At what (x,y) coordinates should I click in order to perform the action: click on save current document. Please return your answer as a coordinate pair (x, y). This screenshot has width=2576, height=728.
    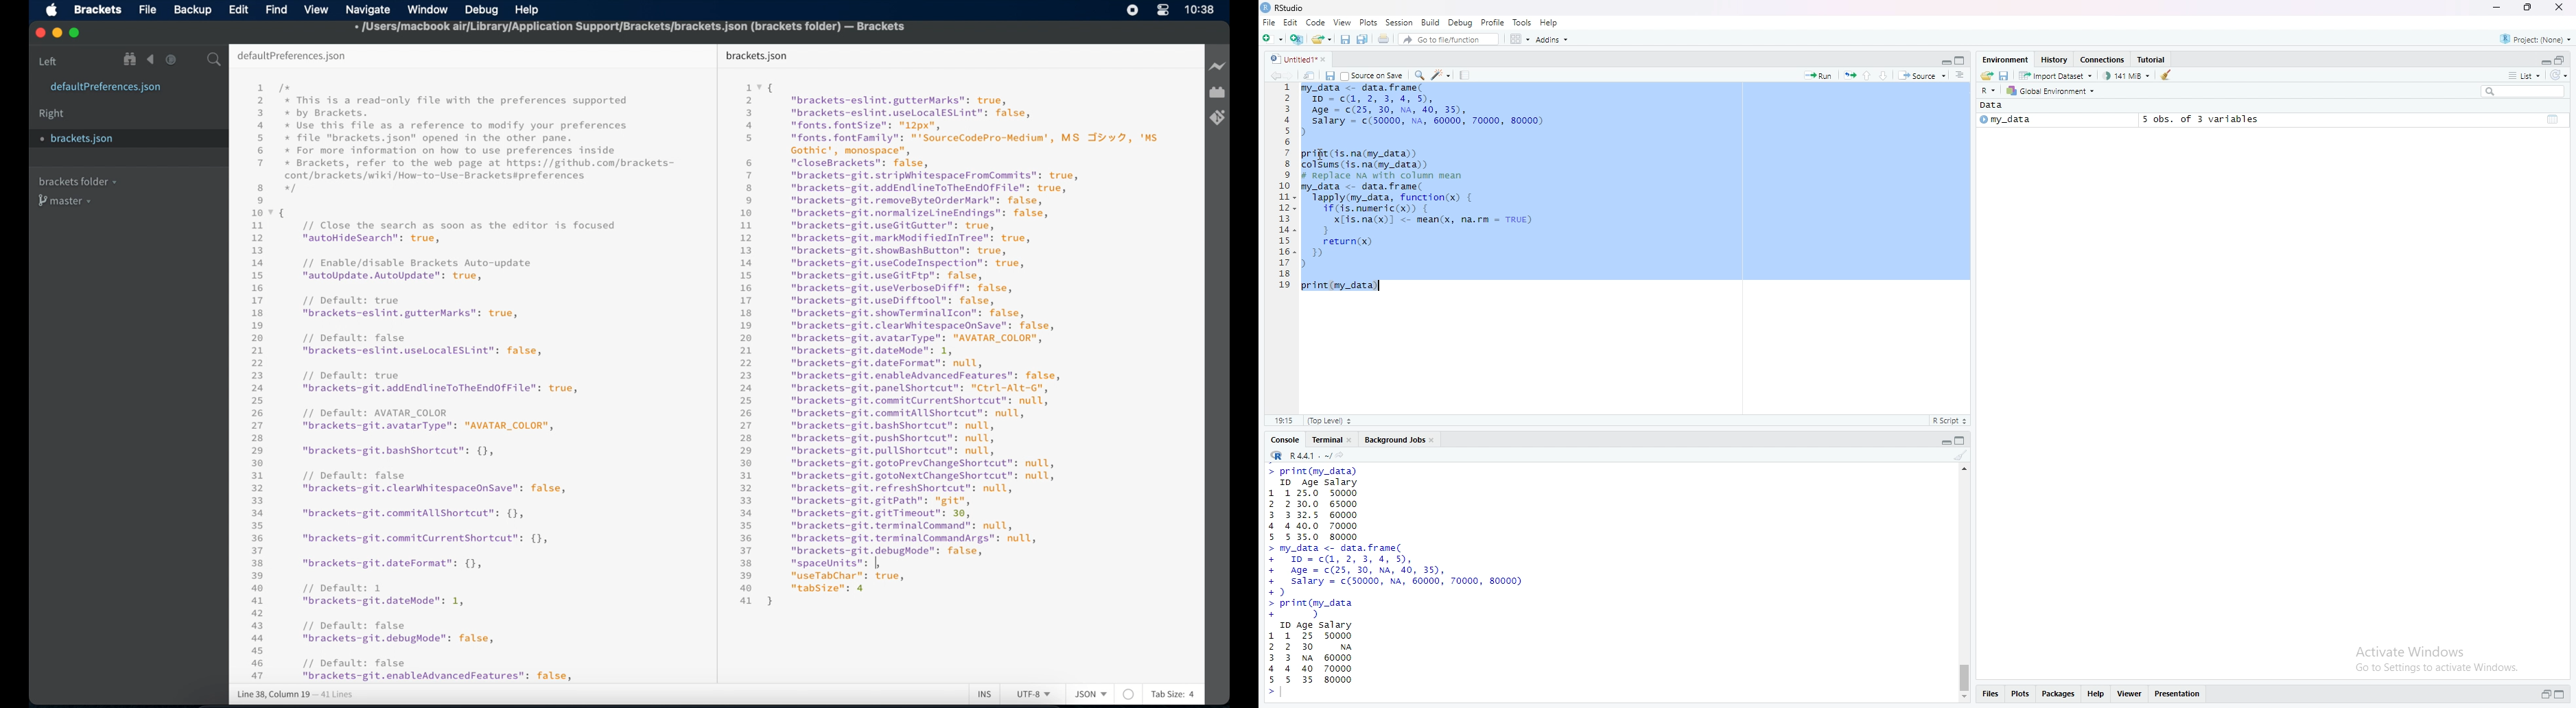
    Looking at the image, I should click on (1344, 40).